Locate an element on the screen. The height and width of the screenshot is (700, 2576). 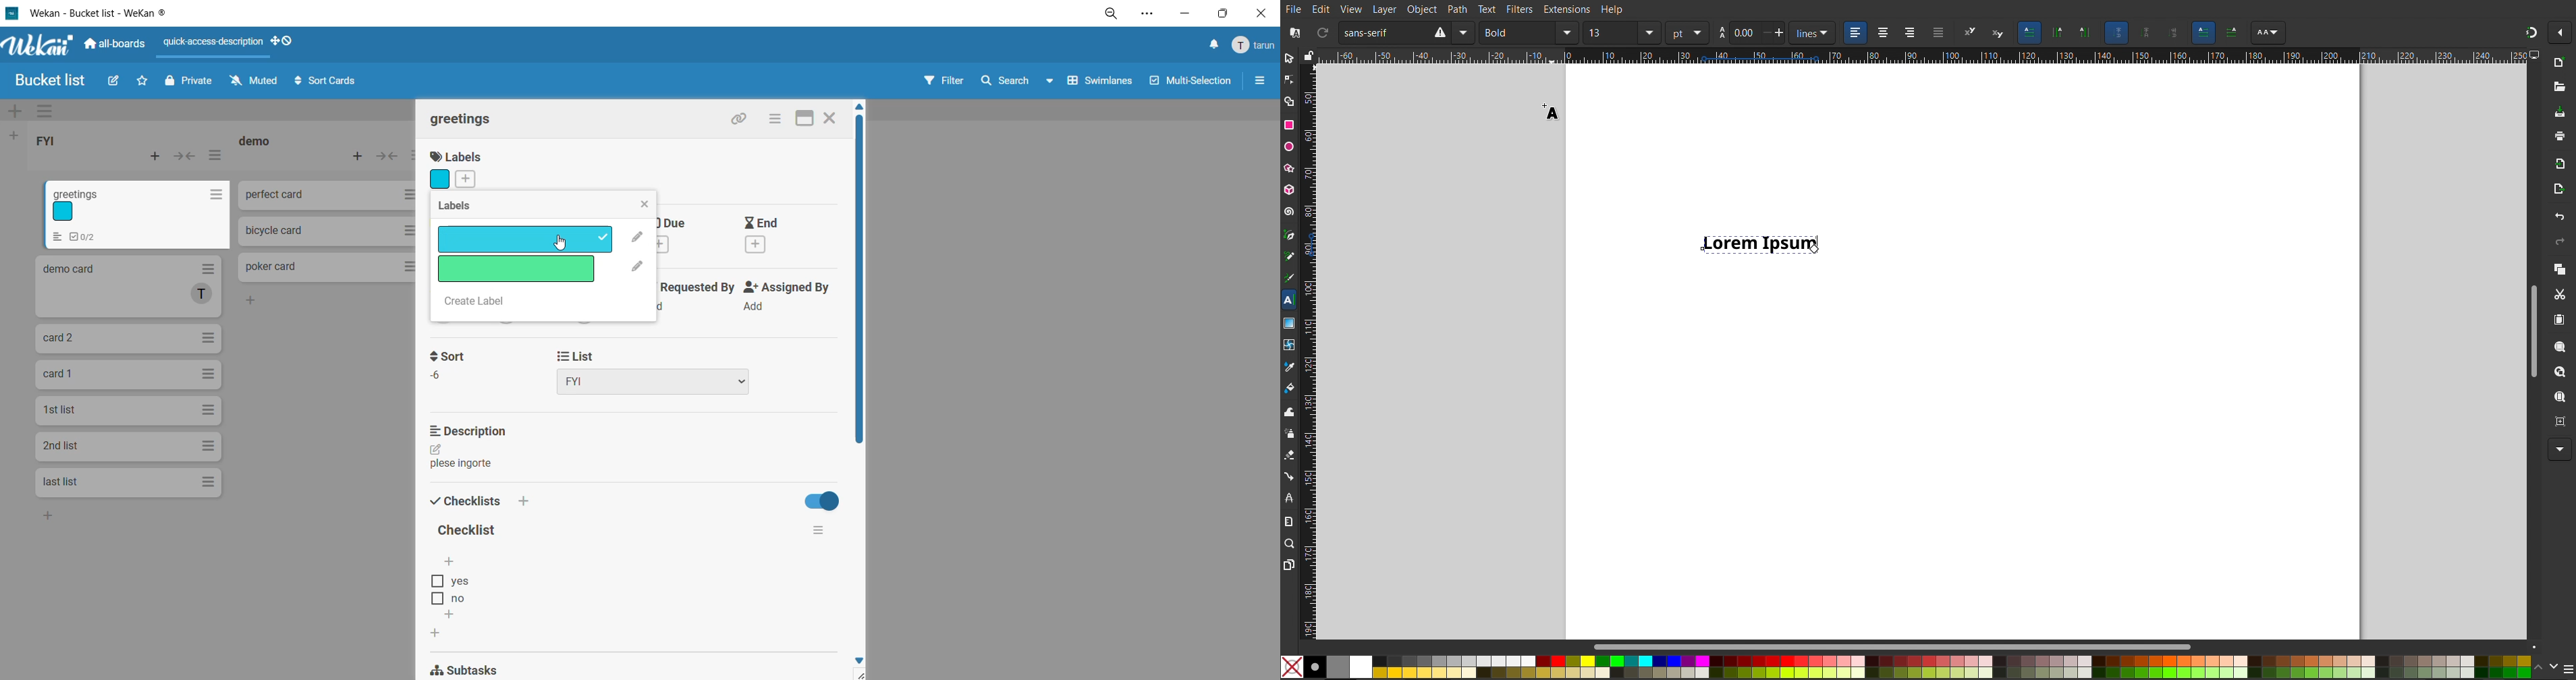
Node Tools is located at coordinates (1289, 79).